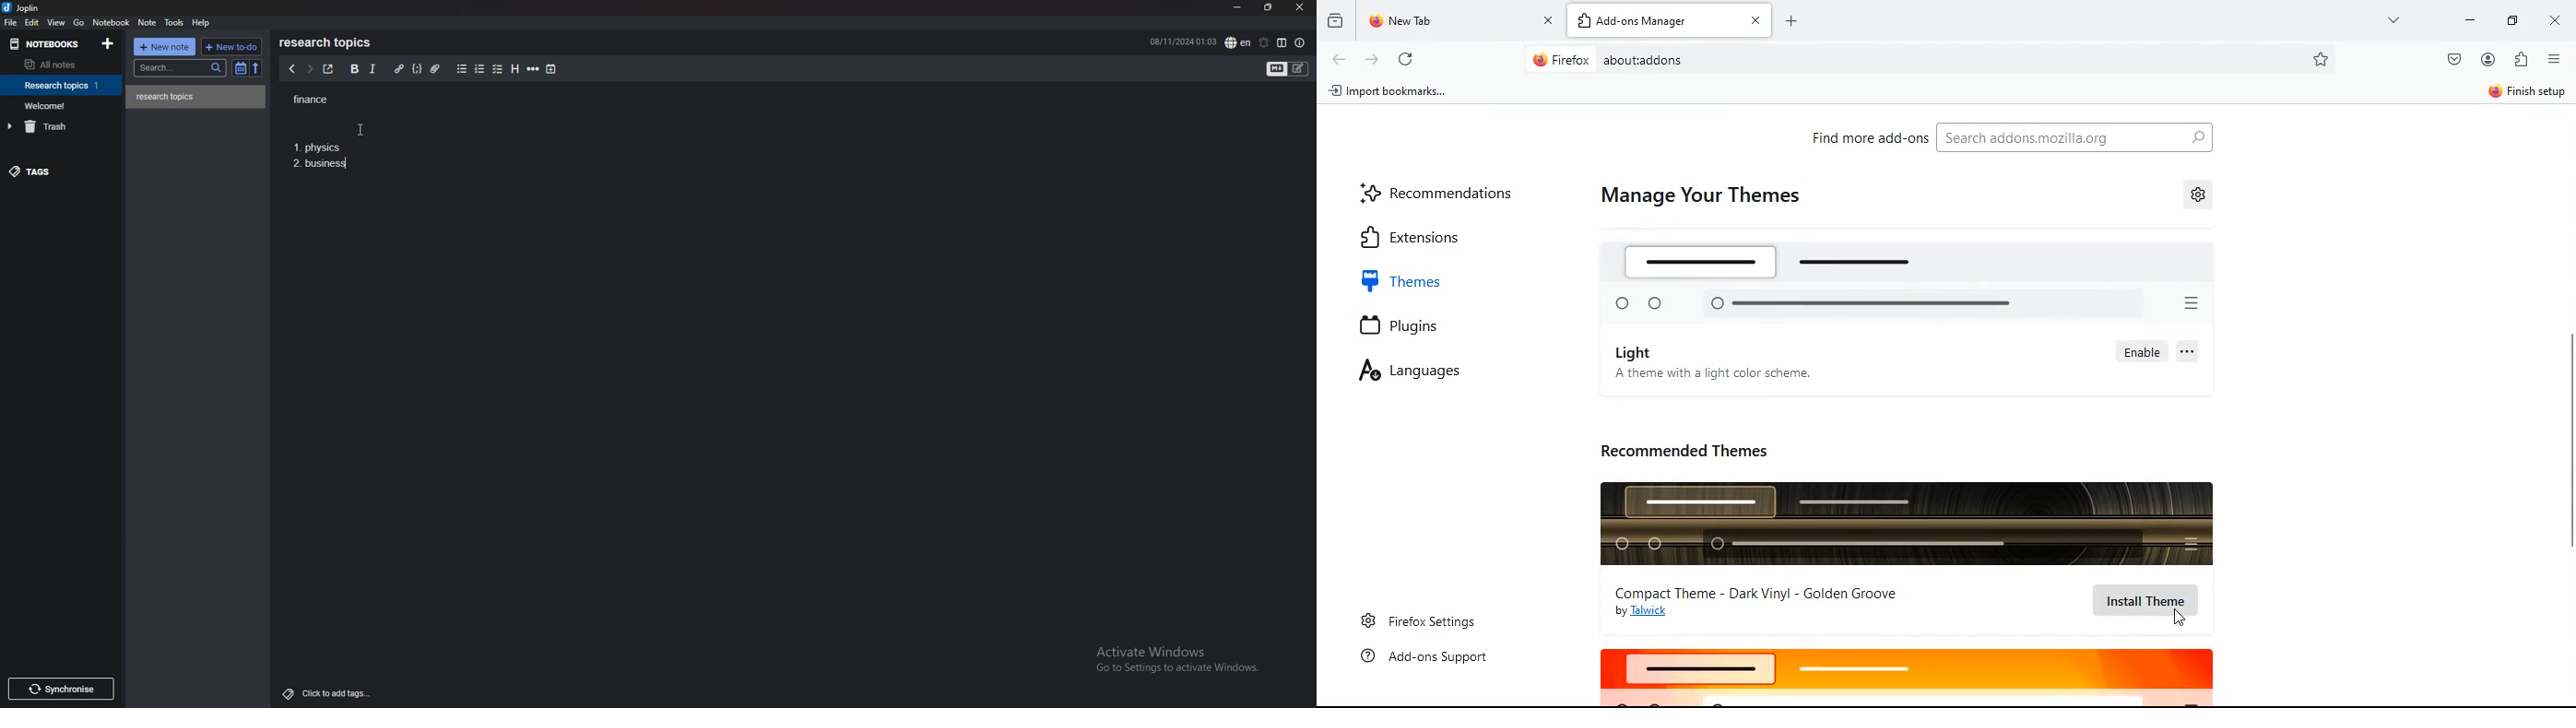 Image resolution: width=2576 pixels, height=728 pixels. What do you see at coordinates (1300, 8) in the screenshot?
I see `close` at bounding box center [1300, 8].